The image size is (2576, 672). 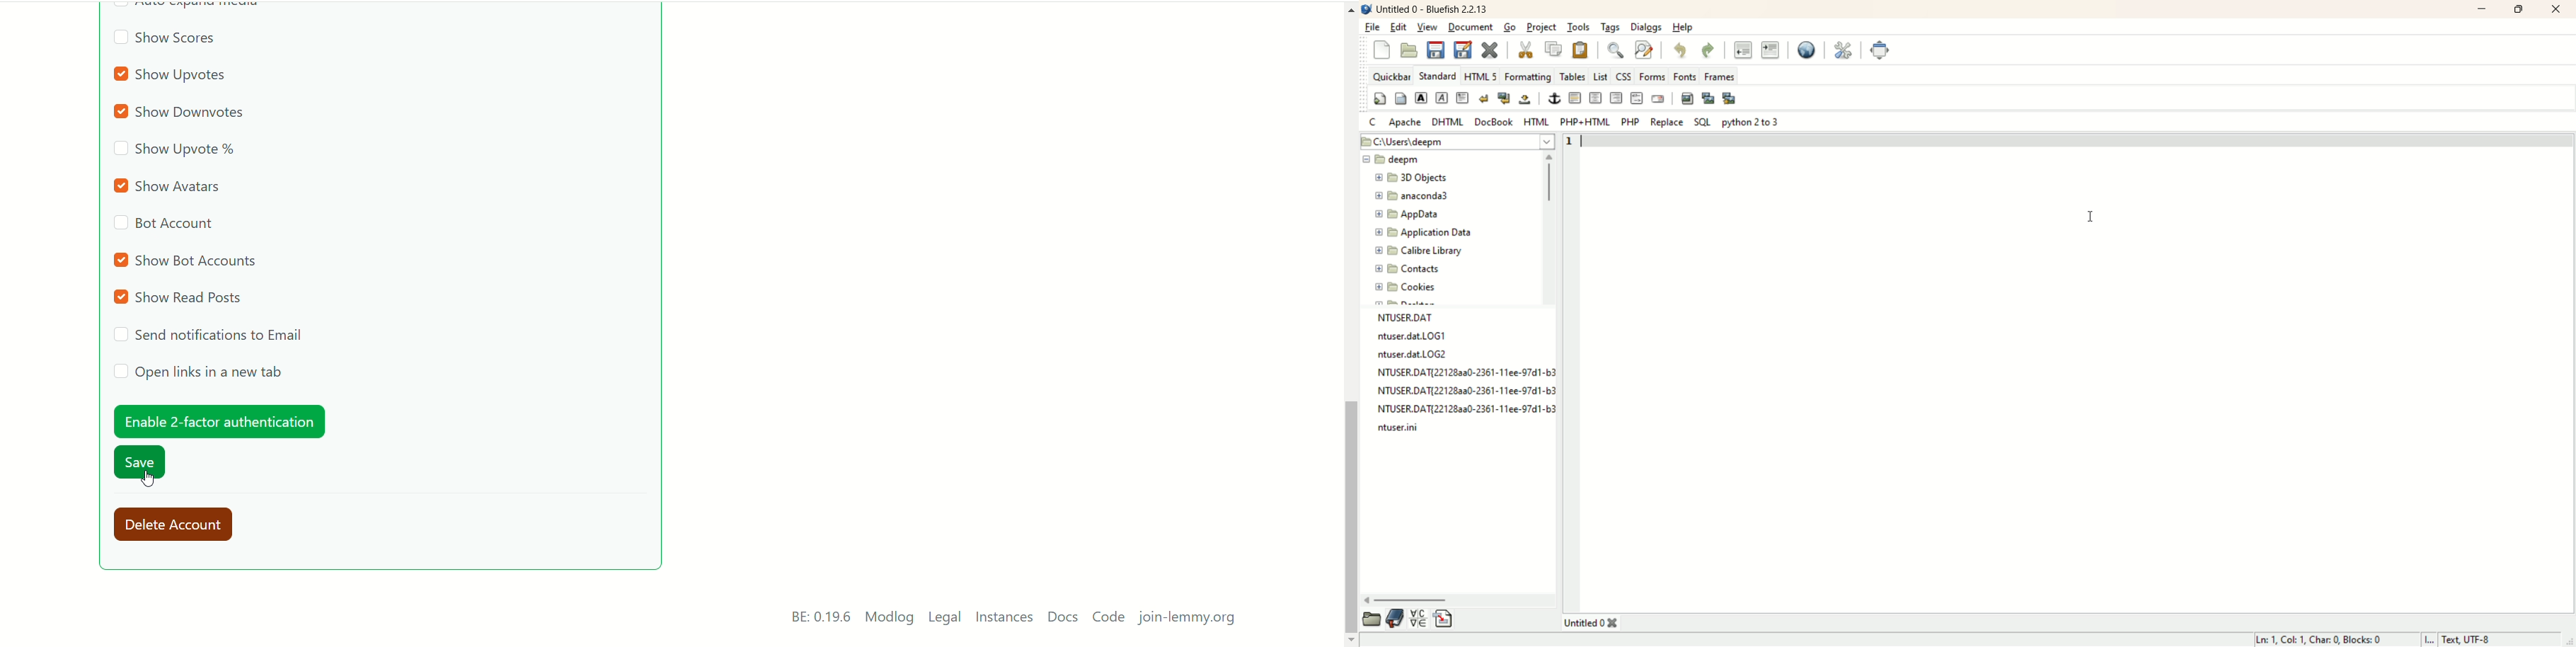 I want to click on quickbar, so click(x=1392, y=77).